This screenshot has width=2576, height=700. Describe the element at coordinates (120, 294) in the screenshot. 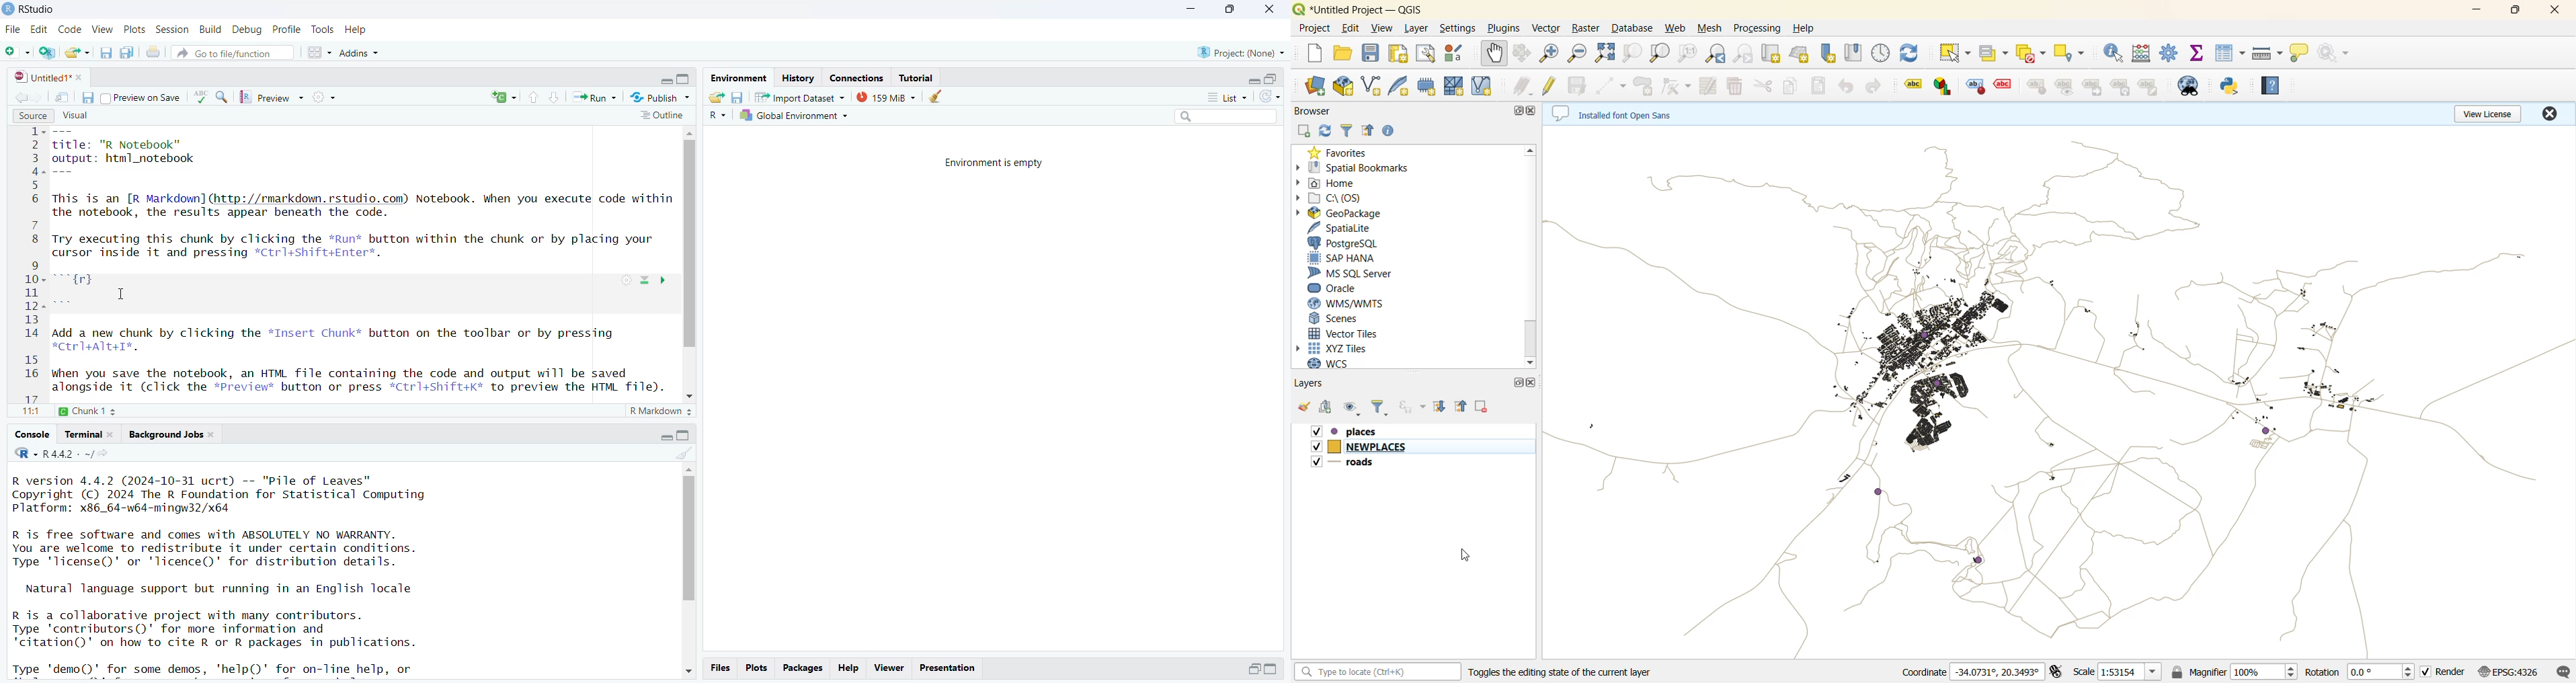

I see `cursor` at that location.